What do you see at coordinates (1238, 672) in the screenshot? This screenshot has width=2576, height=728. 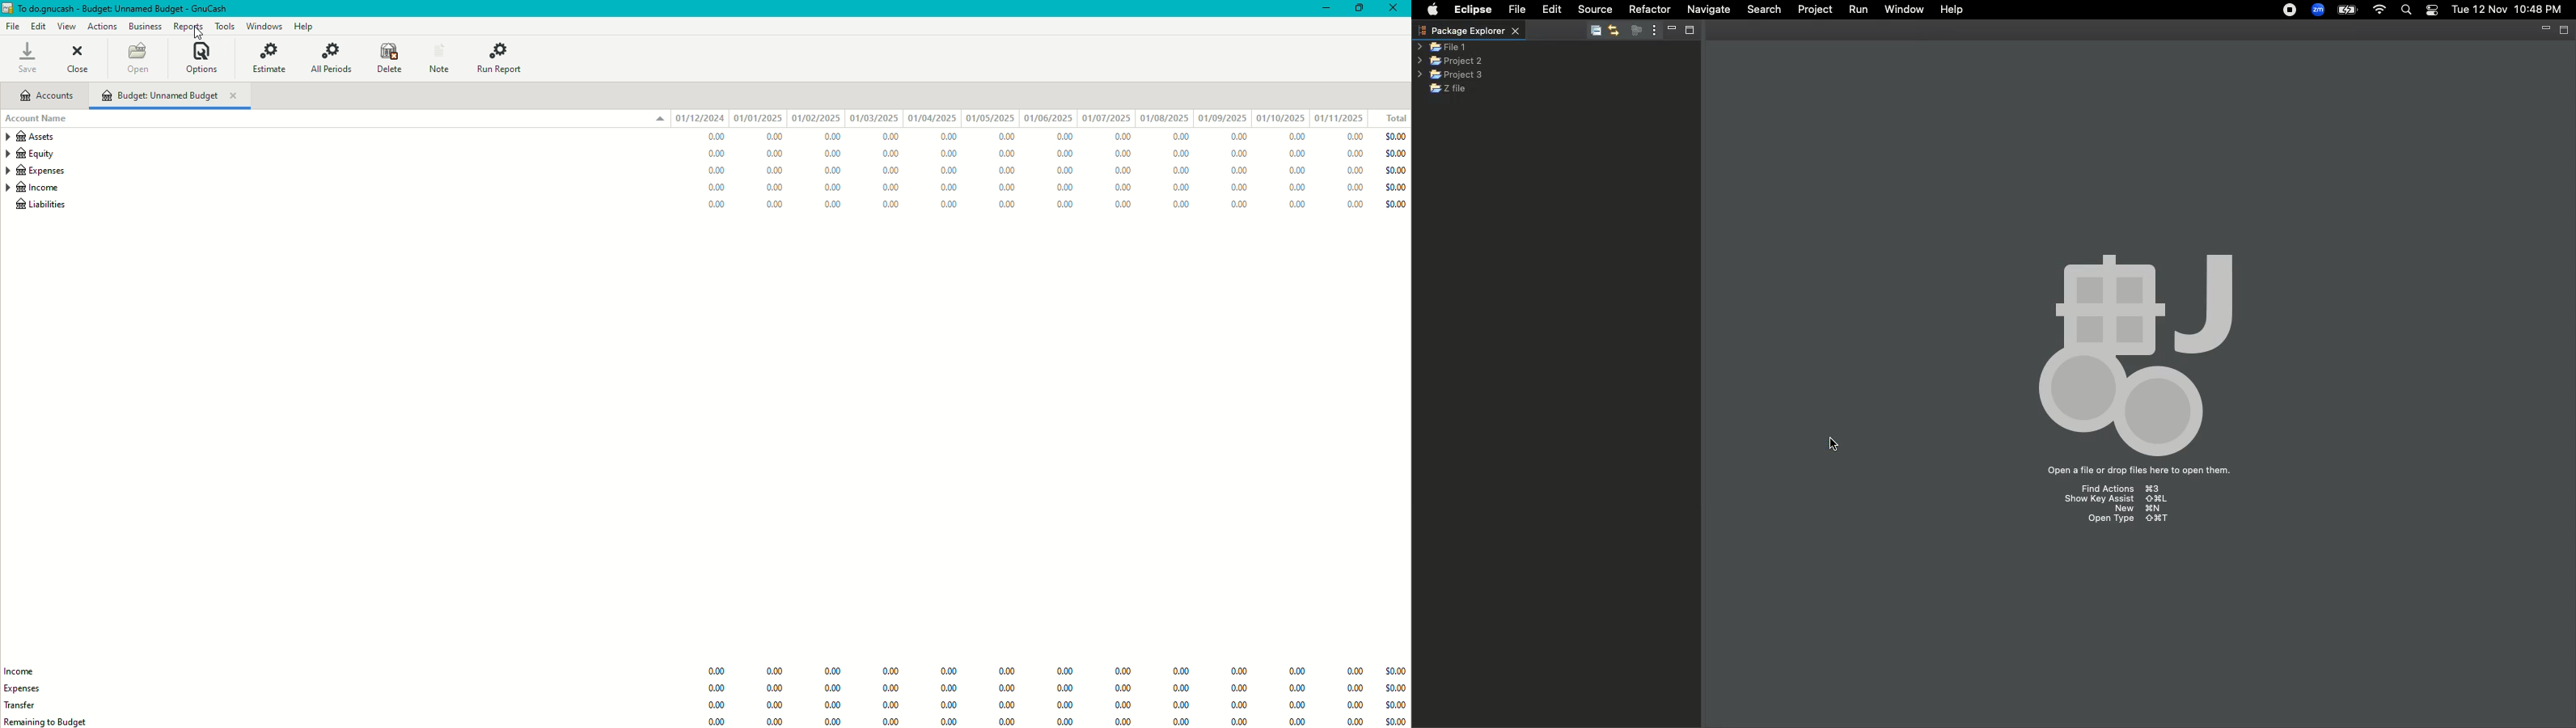 I see `0.00` at bounding box center [1238, 672].